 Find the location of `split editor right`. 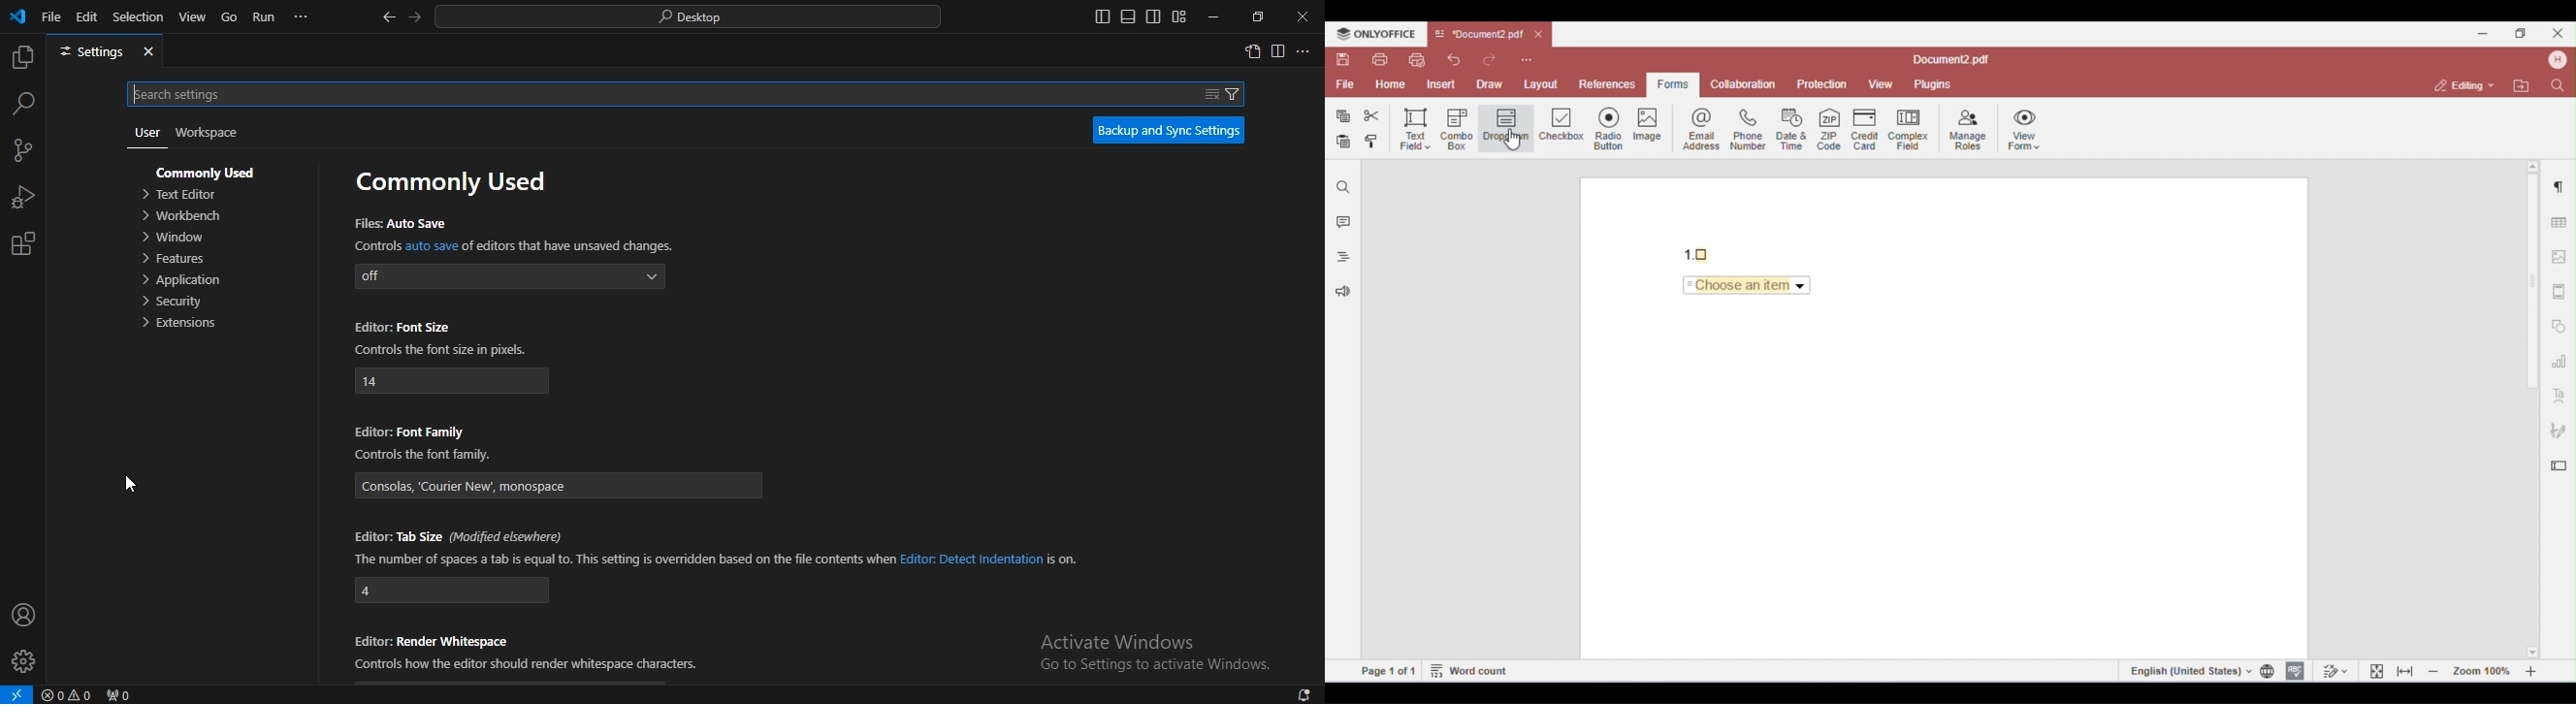

split editor right is located at coordinates (1277, 51).